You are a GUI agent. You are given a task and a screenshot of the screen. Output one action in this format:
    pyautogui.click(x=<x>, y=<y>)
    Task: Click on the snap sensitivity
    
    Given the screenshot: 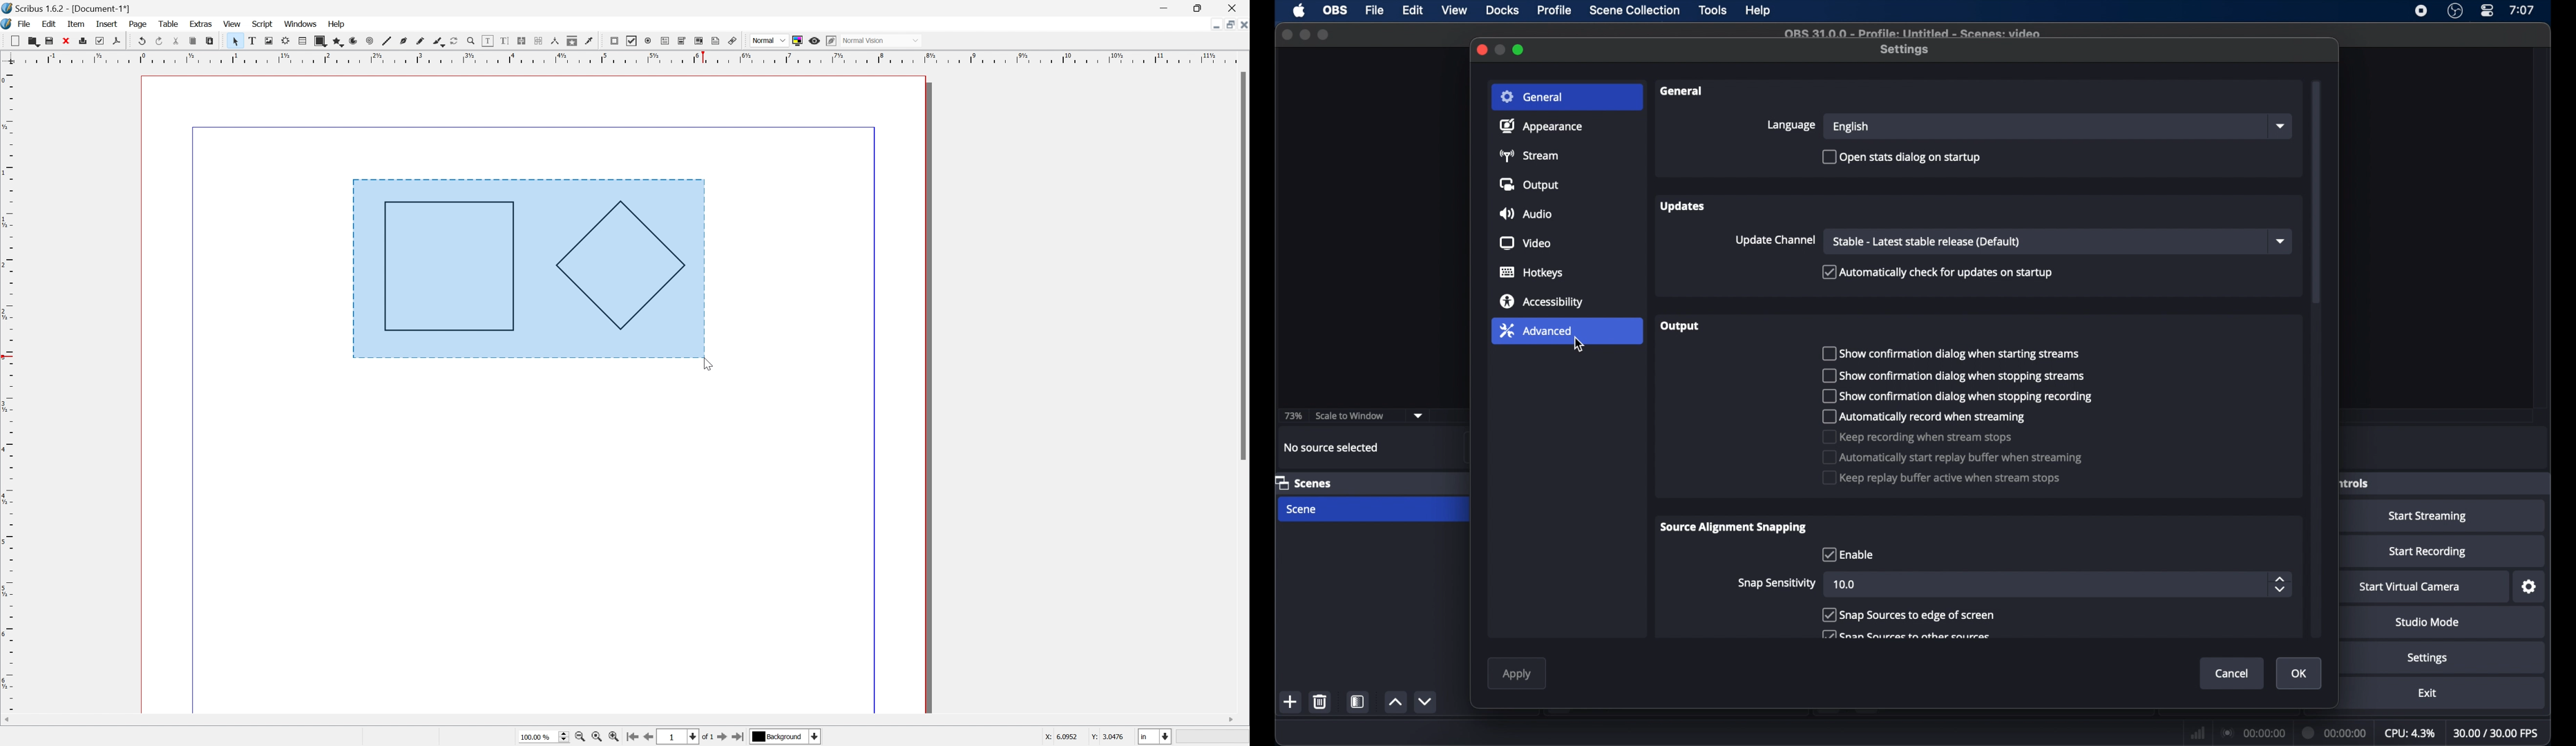 What is the action you would take?
    pyautogui.click(x=1777, y=583)
    